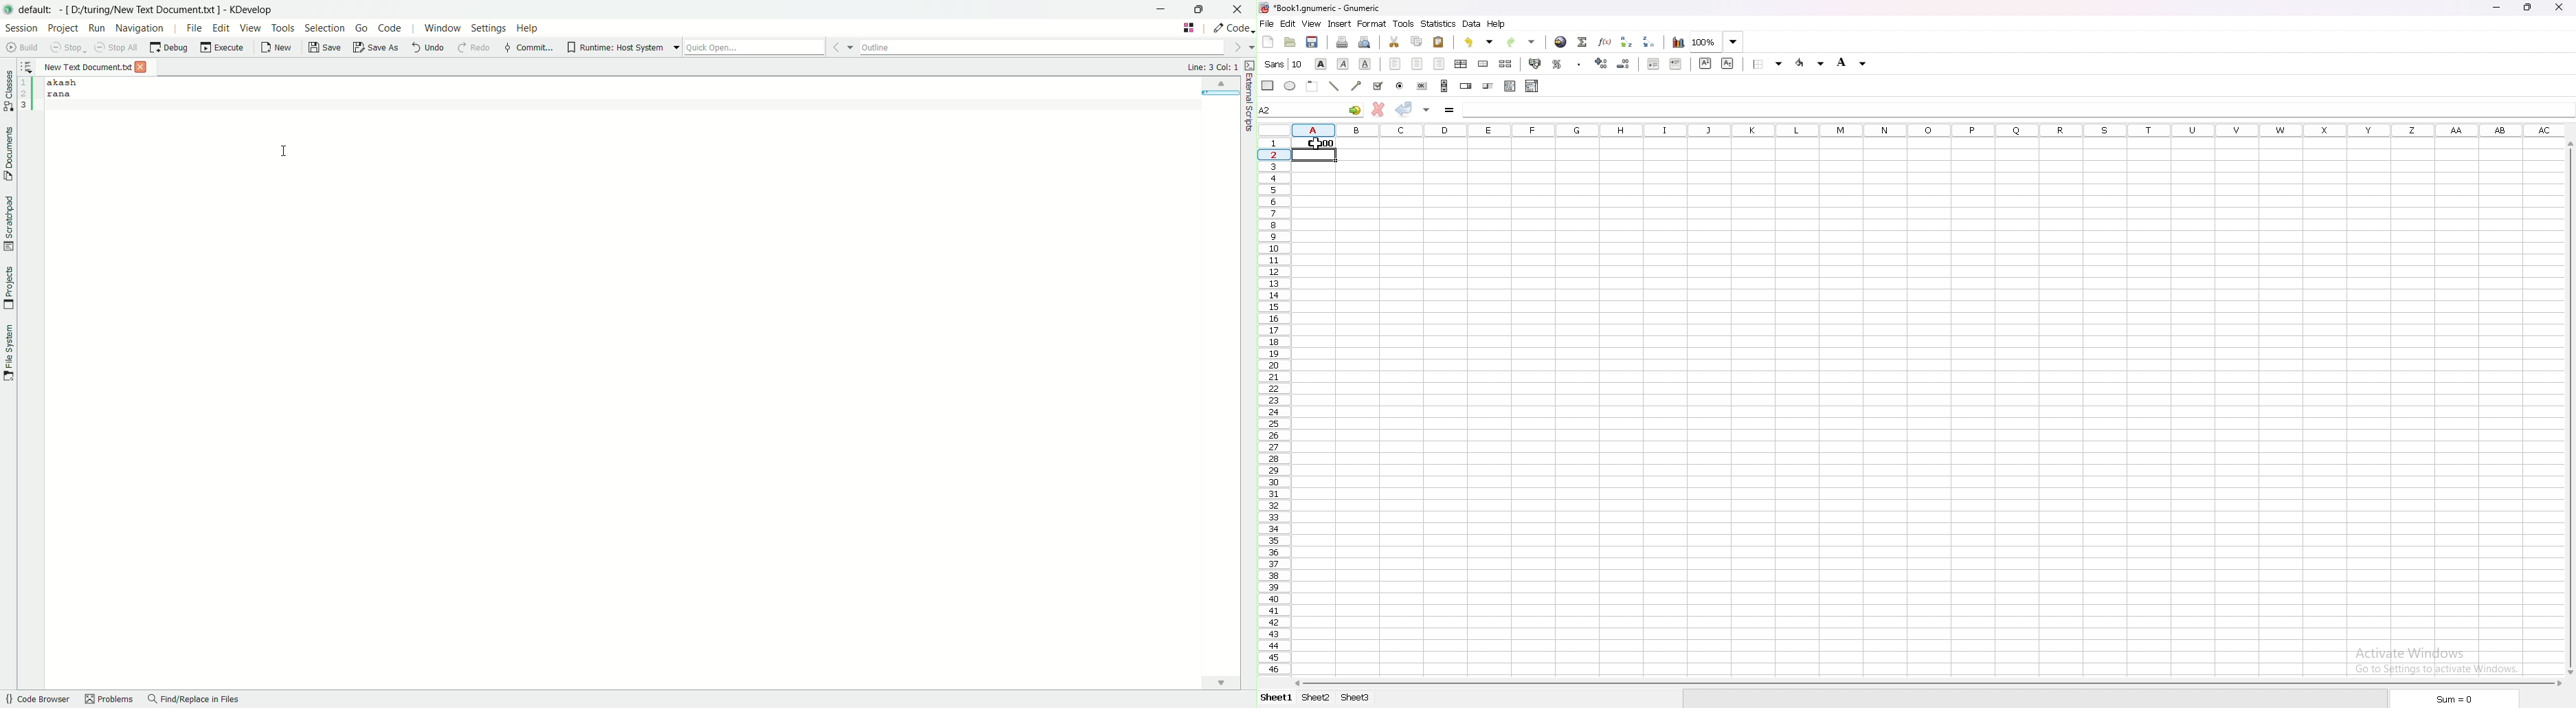 This screenshot has height=728, width=2576. I want to click on statistics, so click(1440, 23).